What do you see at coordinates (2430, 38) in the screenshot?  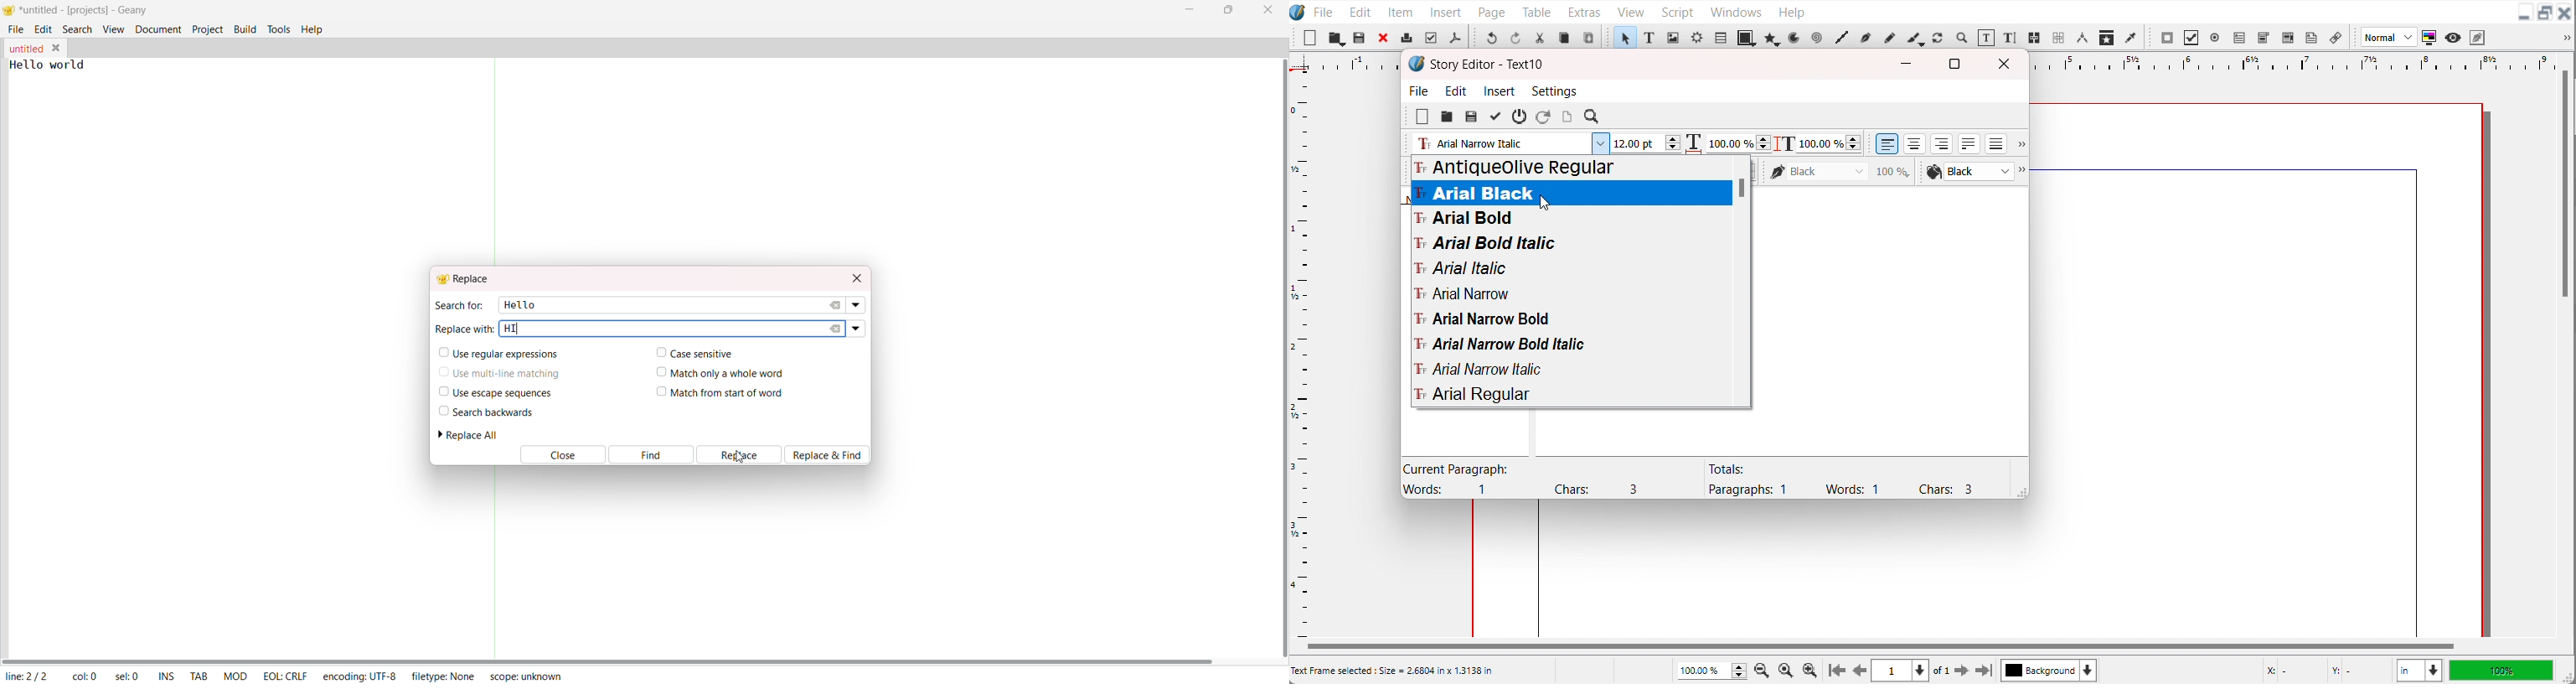 I see `Toggle color` at bounding box center [2430, 38].